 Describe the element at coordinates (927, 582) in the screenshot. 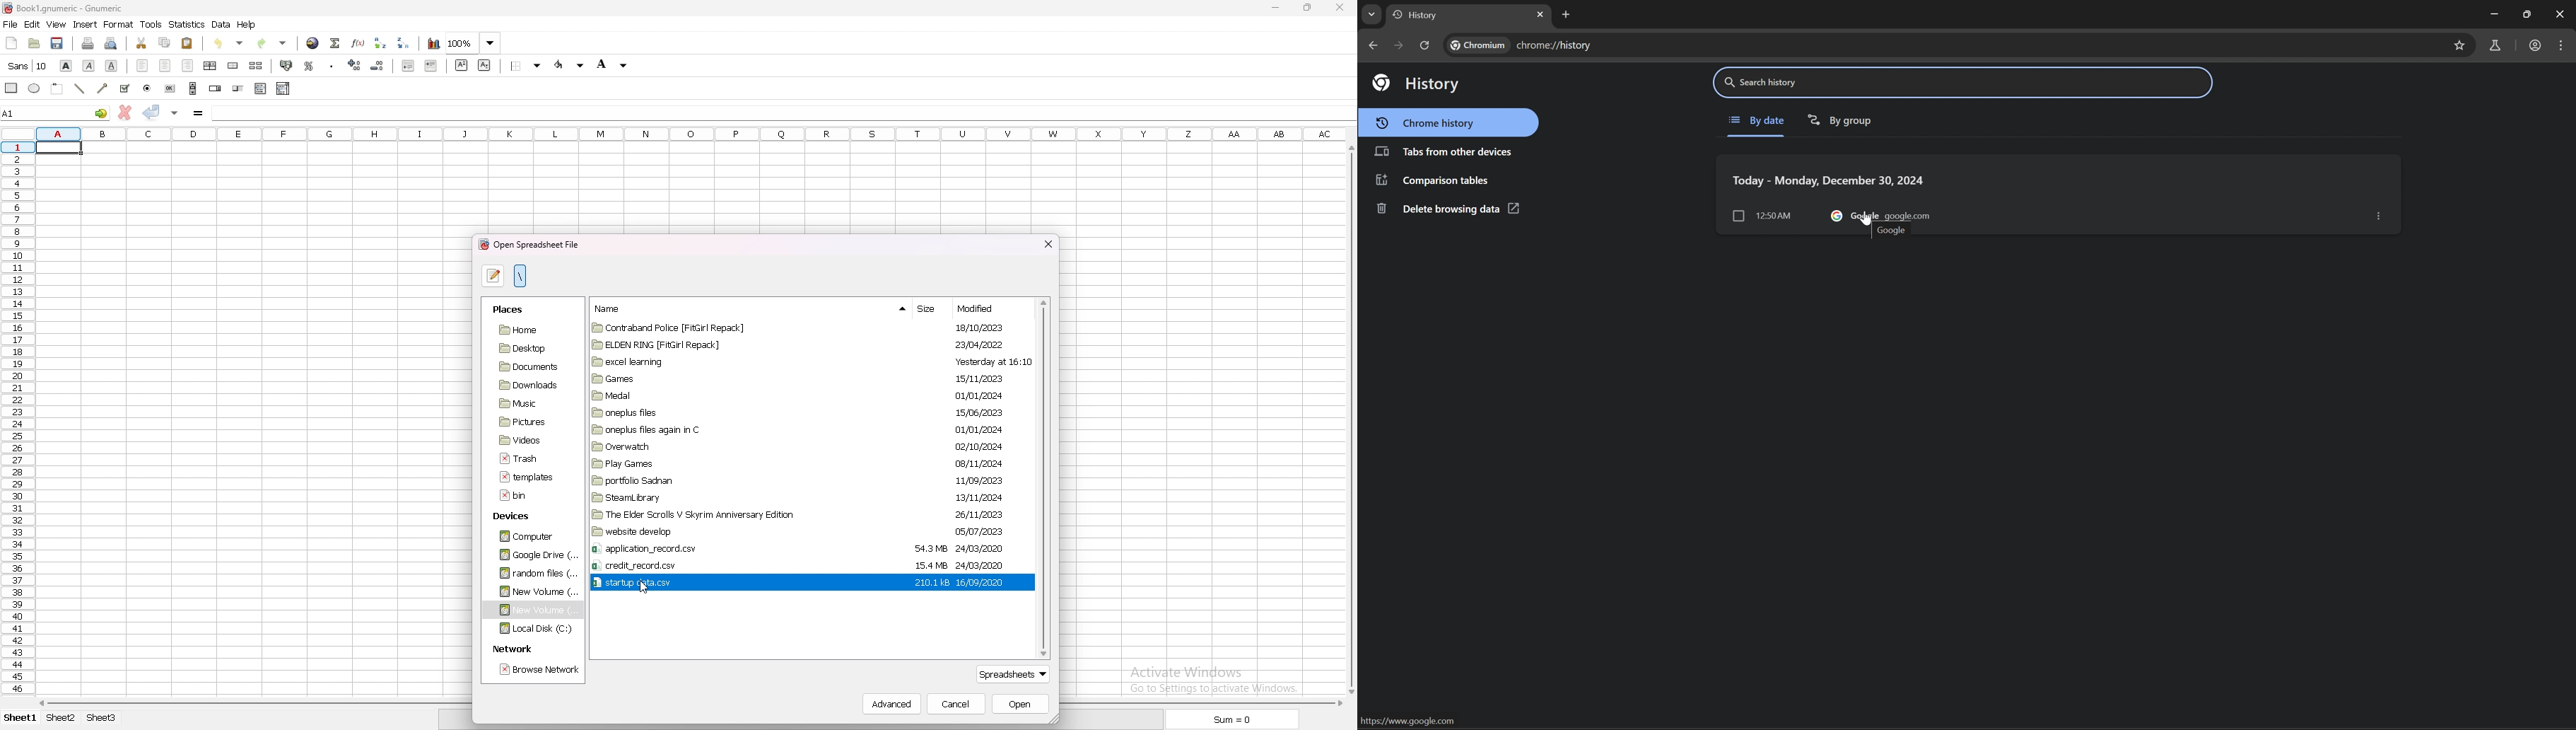

I see `210.1 ks` at that location.